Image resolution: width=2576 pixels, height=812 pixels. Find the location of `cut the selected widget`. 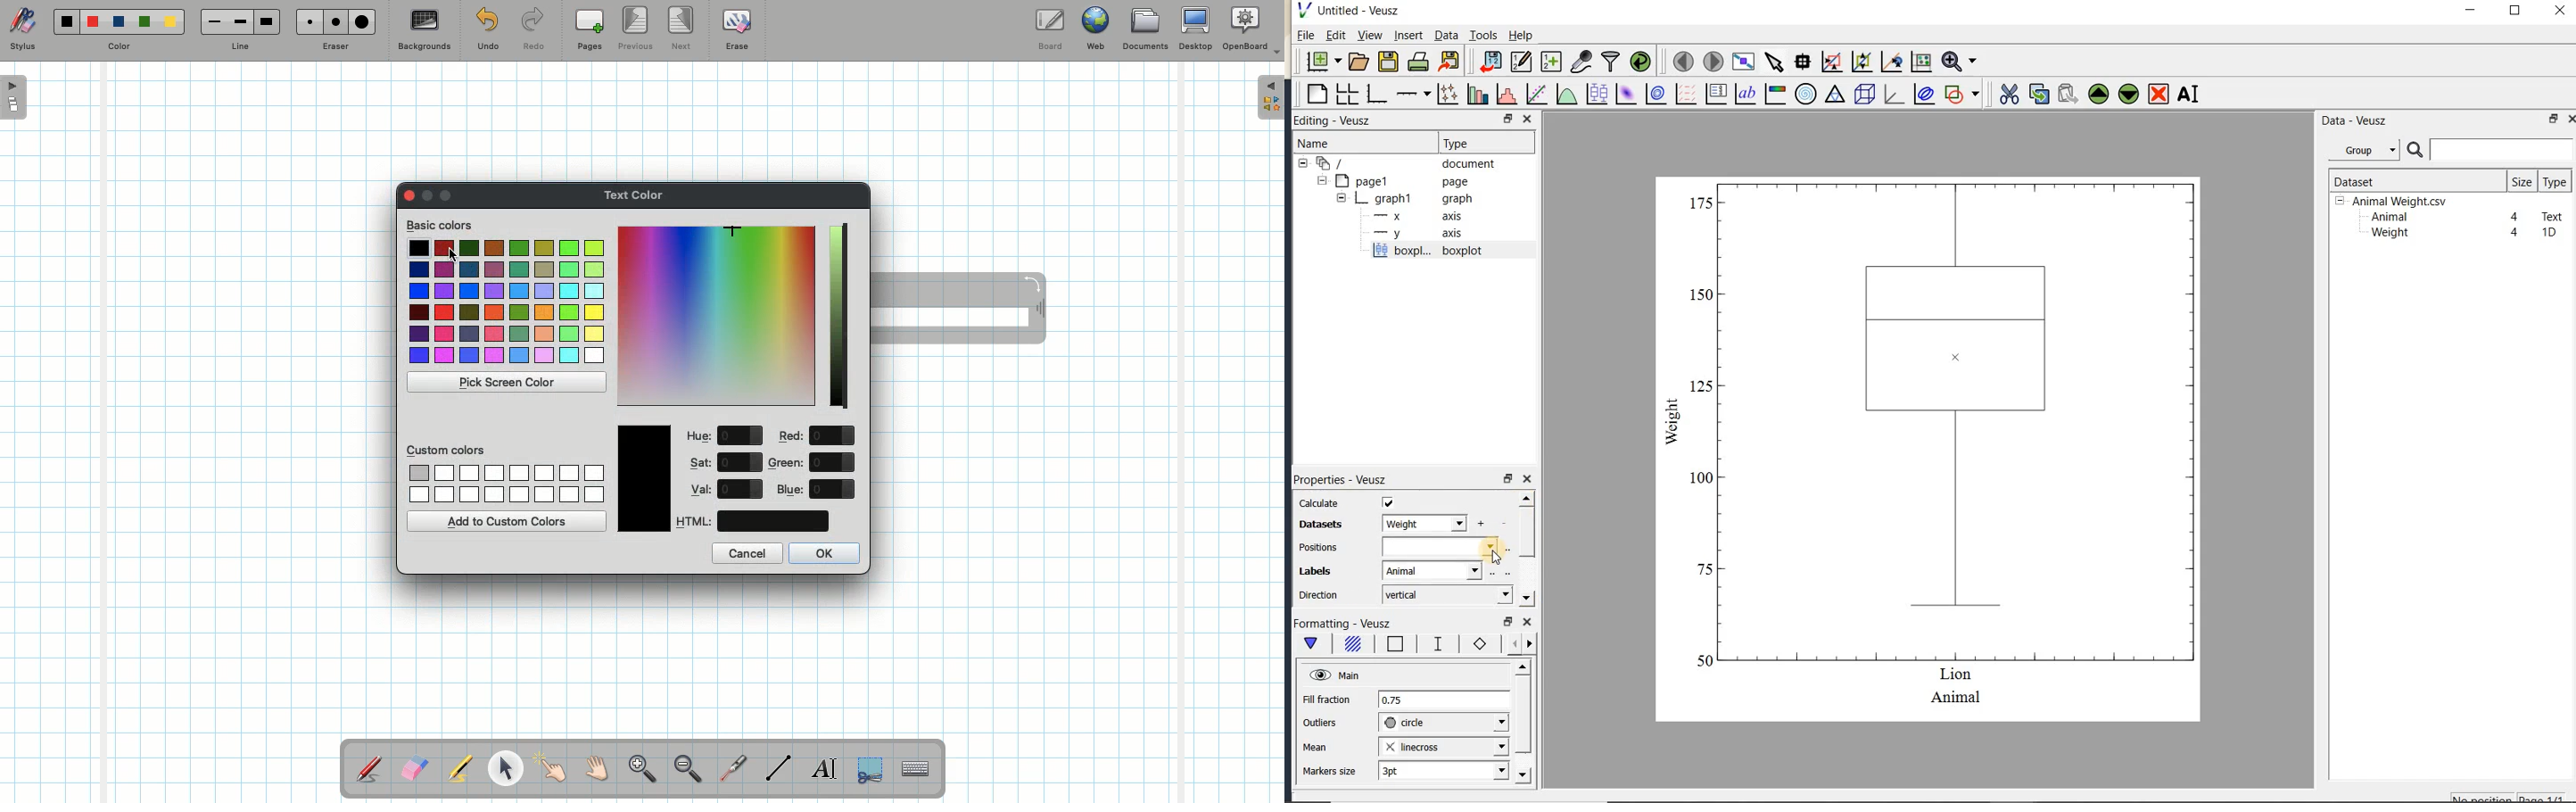

cut the selected widget is located at coordinates (2008, 95).